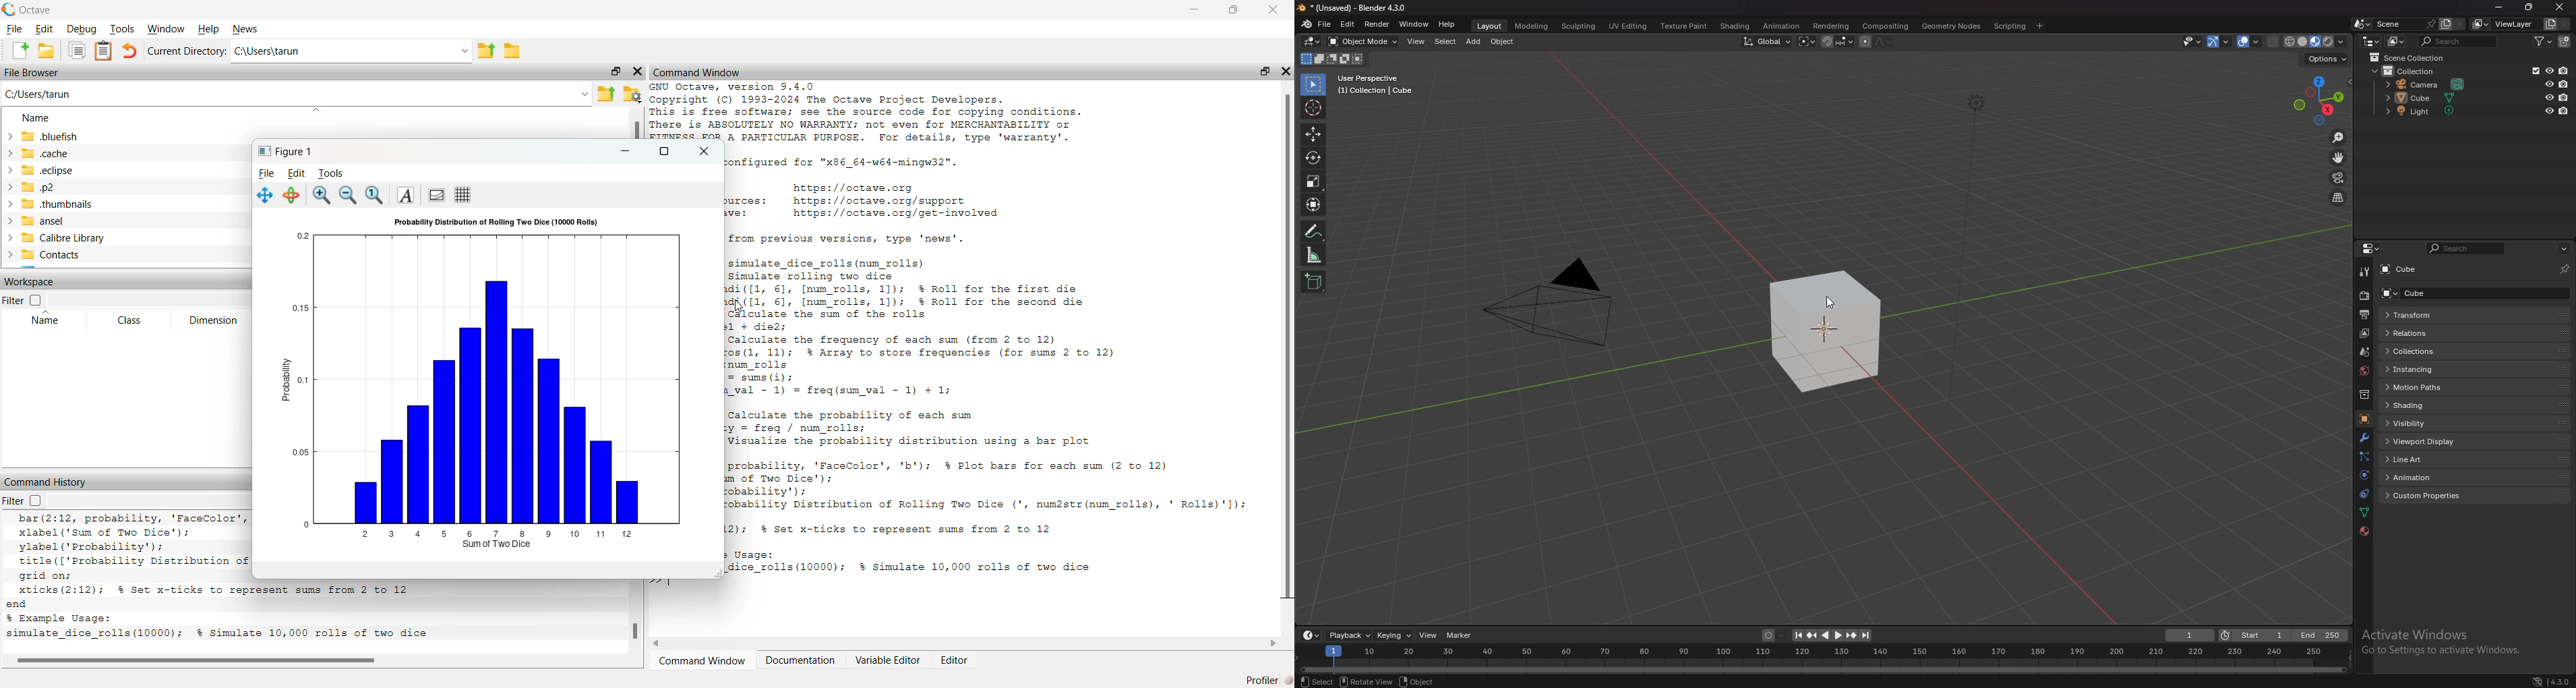  I want to click on add workspace, so click(2039, 26).